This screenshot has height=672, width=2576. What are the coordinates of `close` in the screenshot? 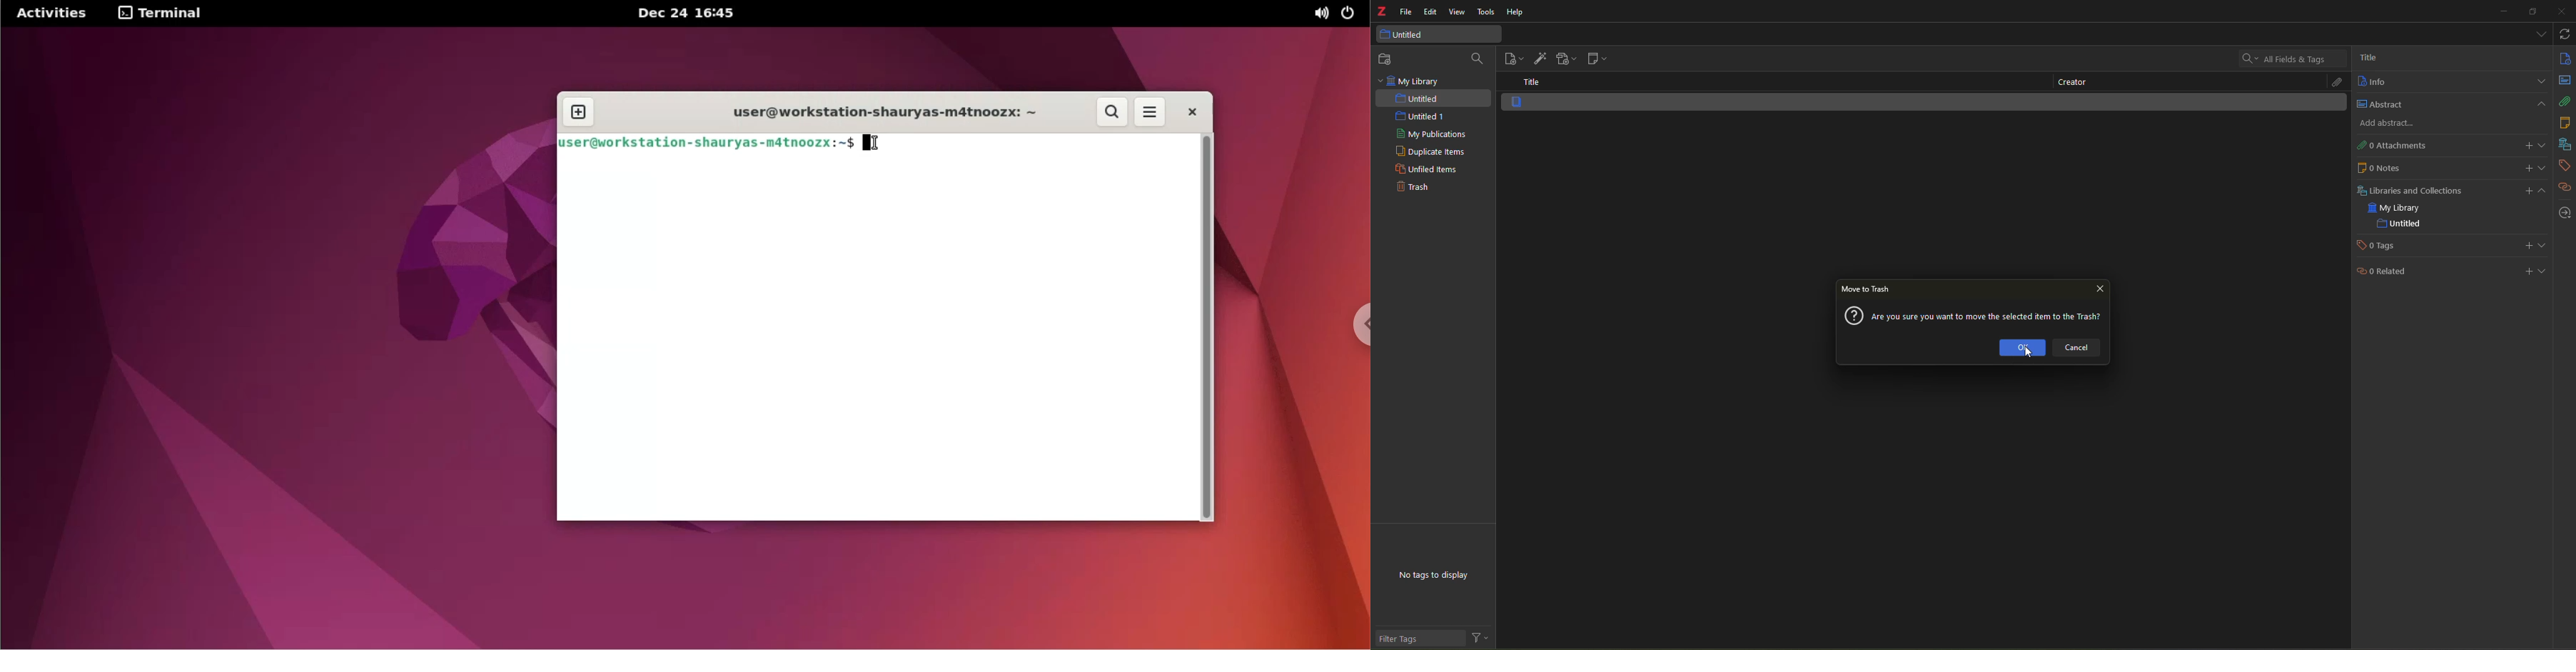 It's located at (2540, 104).